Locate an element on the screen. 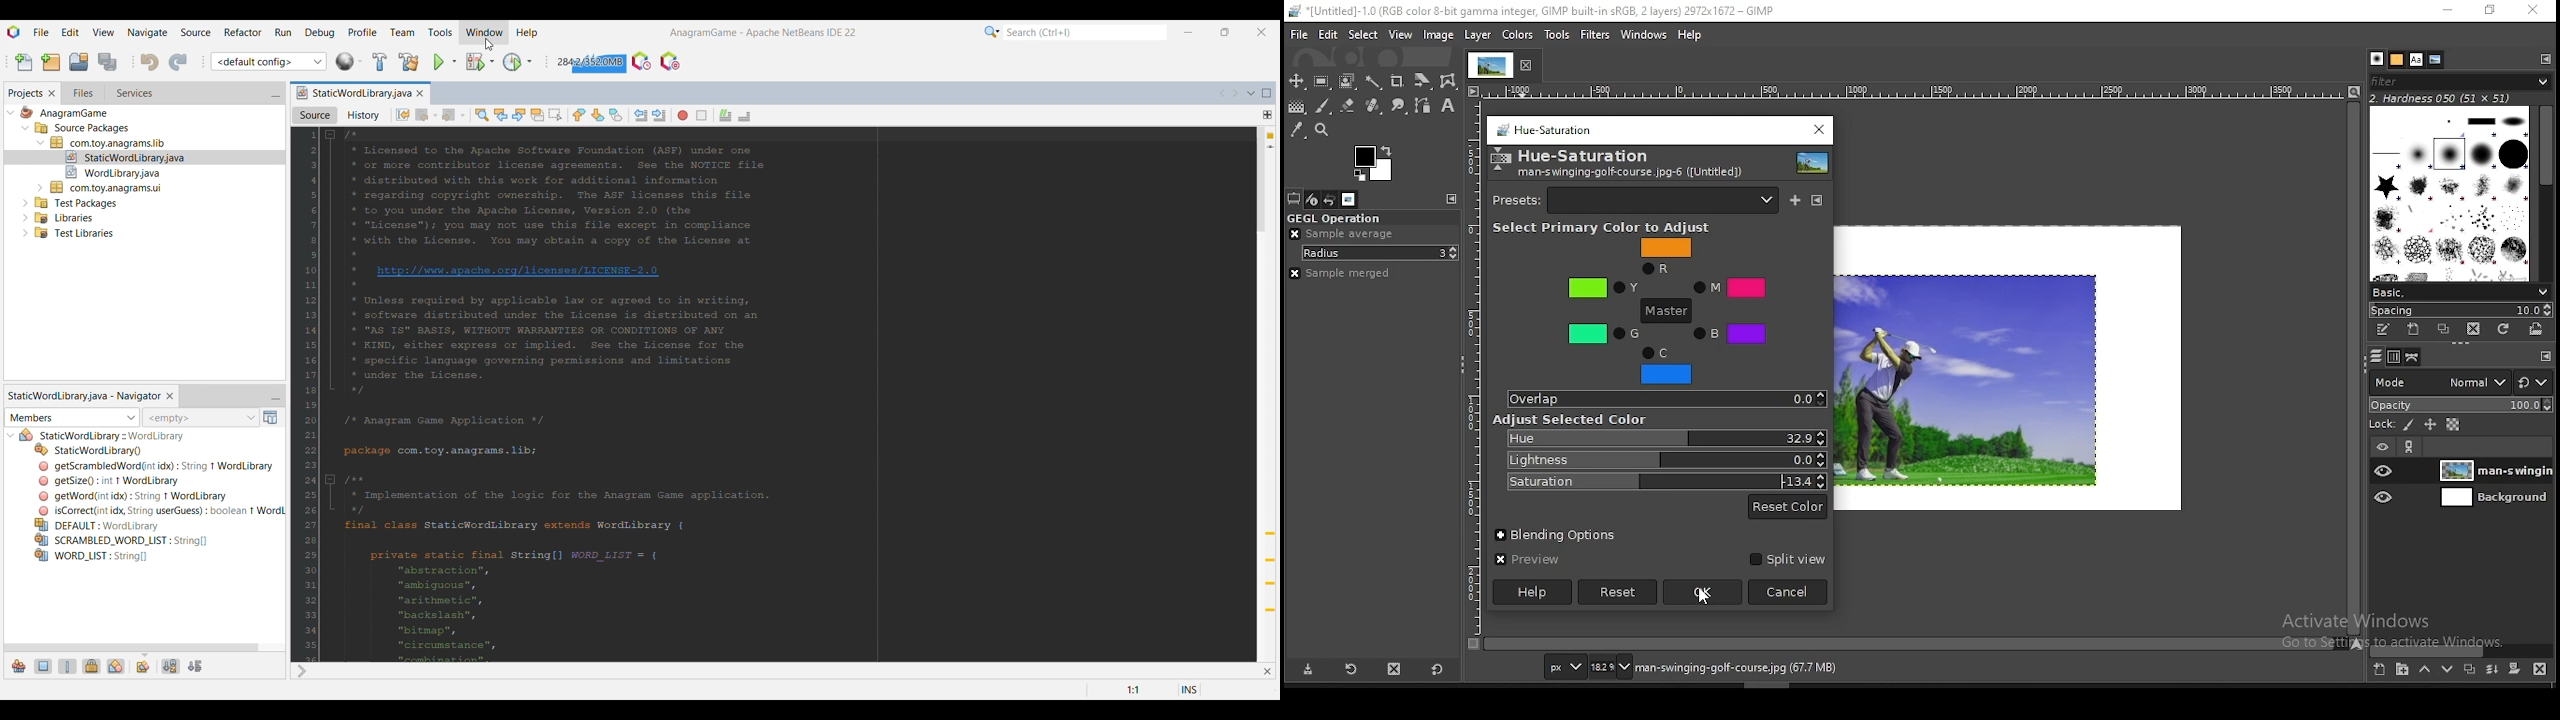  man-swinging-golf-course.jpg (67.7 mb) is located at coordinates (1738, 669).